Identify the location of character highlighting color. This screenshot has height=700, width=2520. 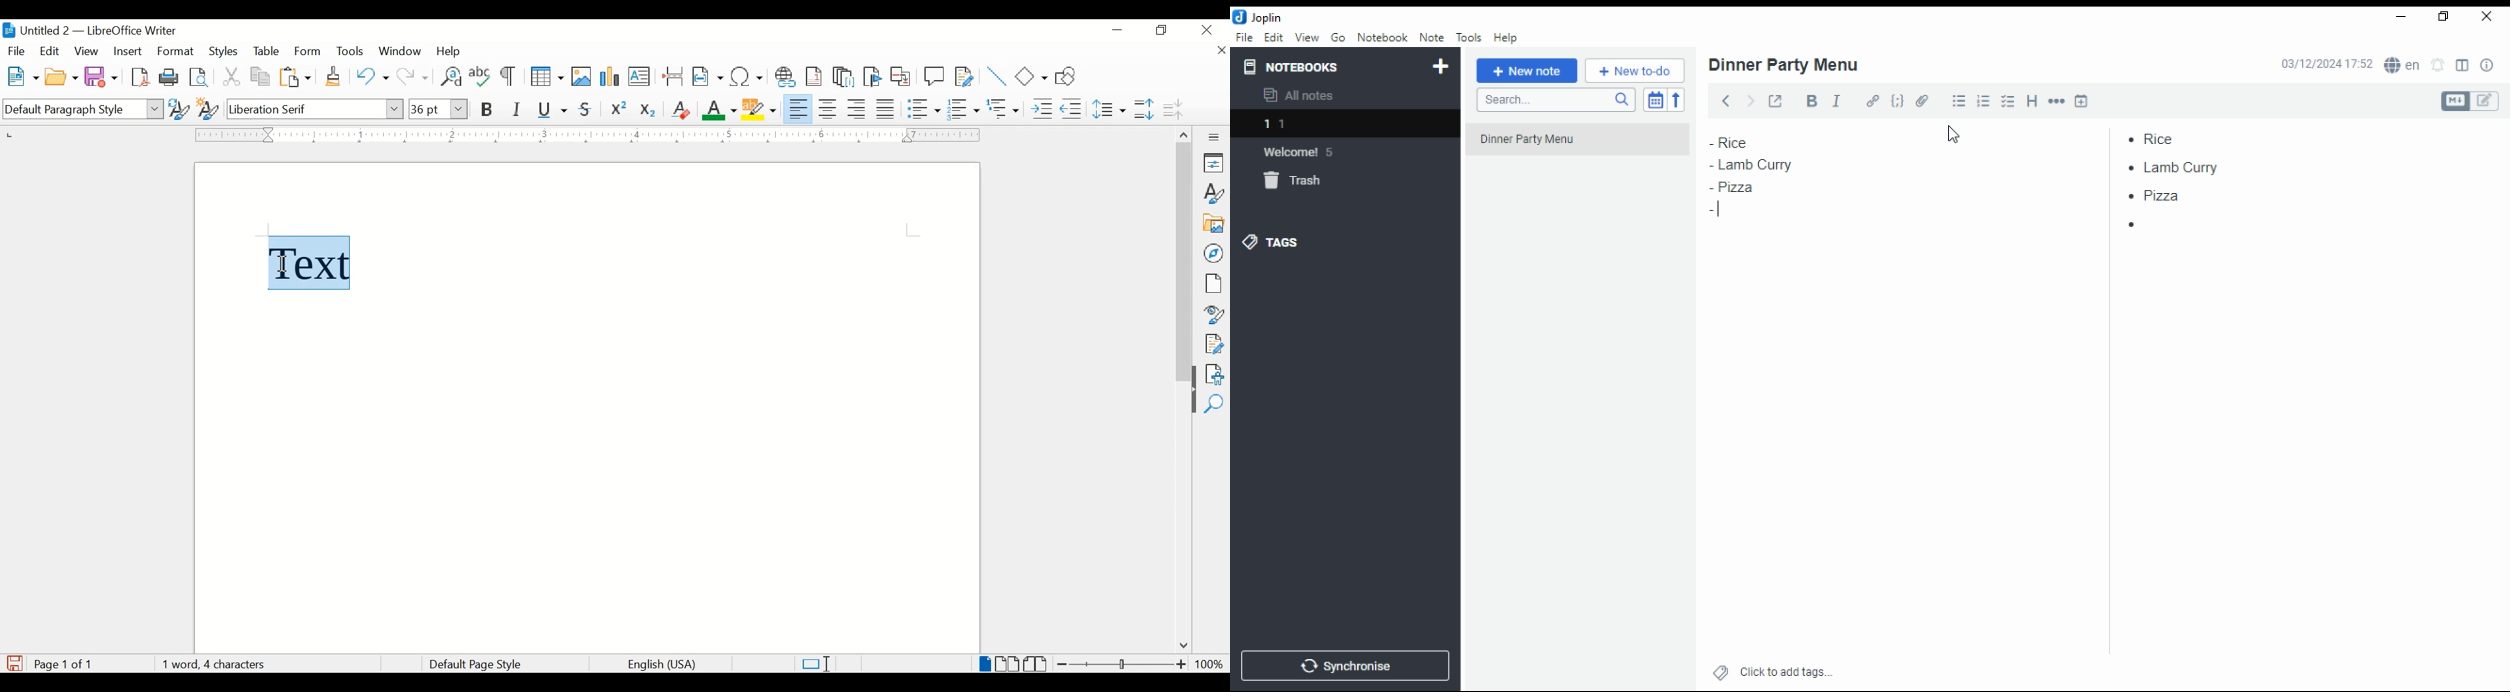
(761, 108).